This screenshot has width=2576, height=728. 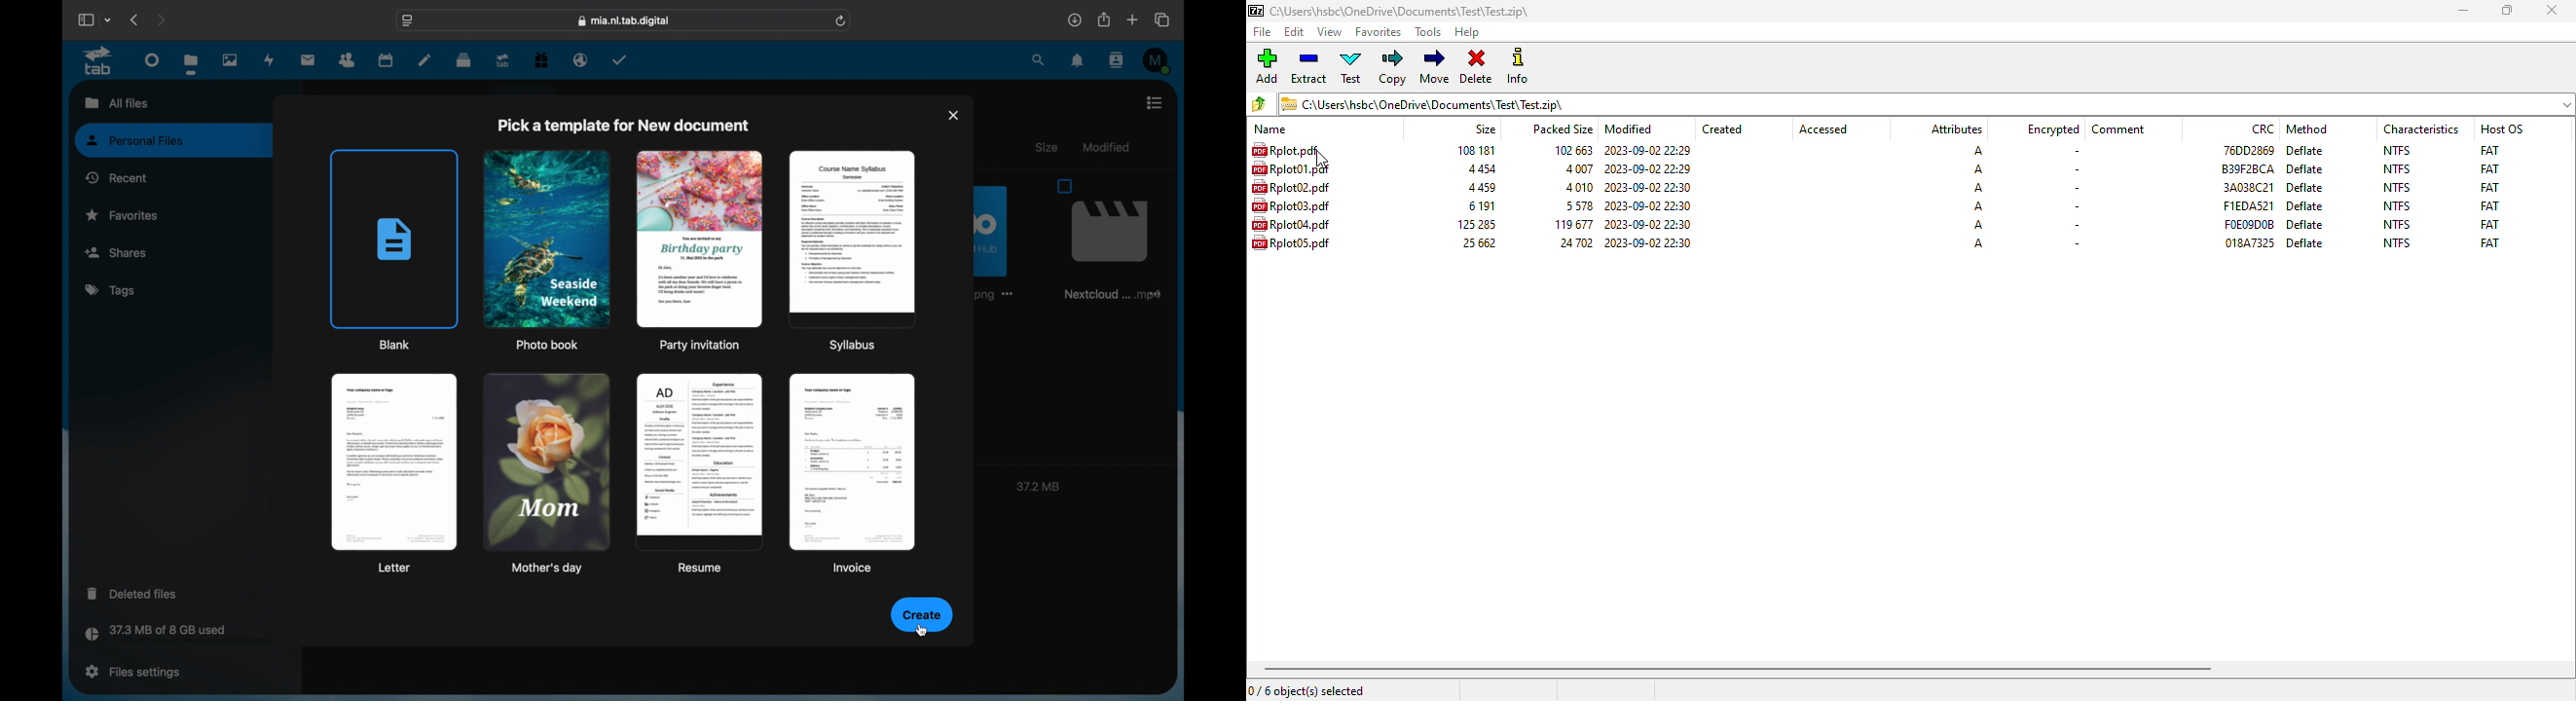 I want to click on show tab overview, so click(x=1163, y=19).